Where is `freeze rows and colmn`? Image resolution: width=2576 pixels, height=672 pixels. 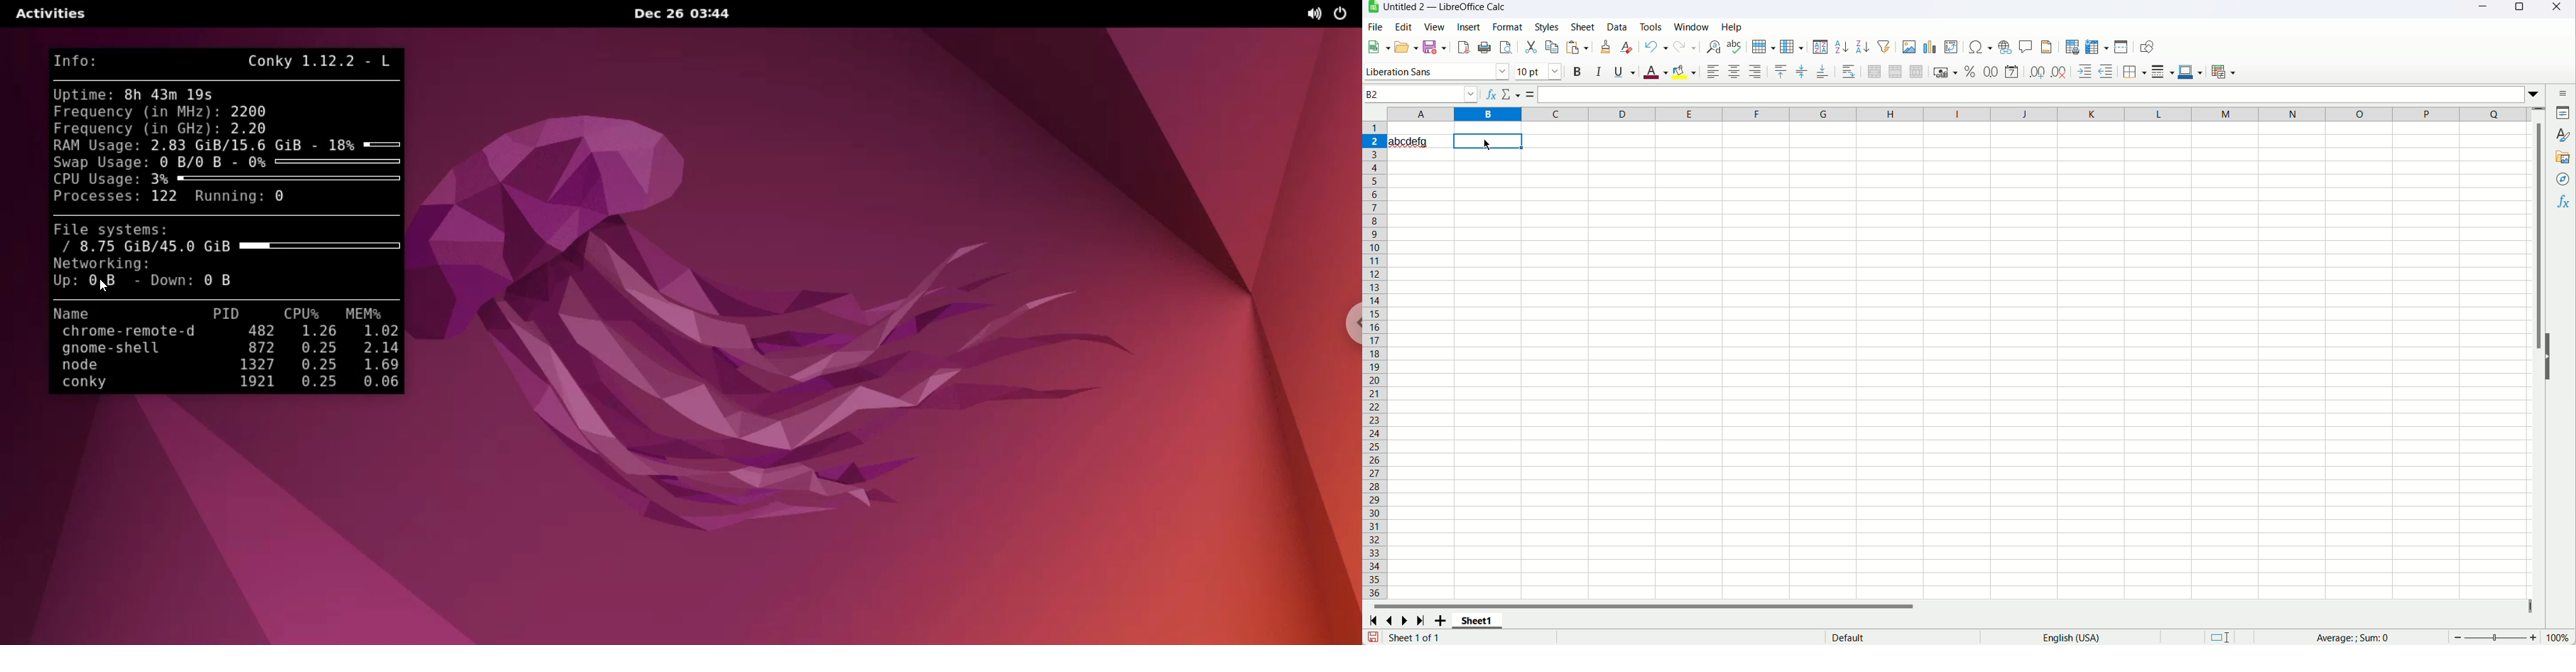 freeze rows and colmn is located at coordinates (2096, 47).